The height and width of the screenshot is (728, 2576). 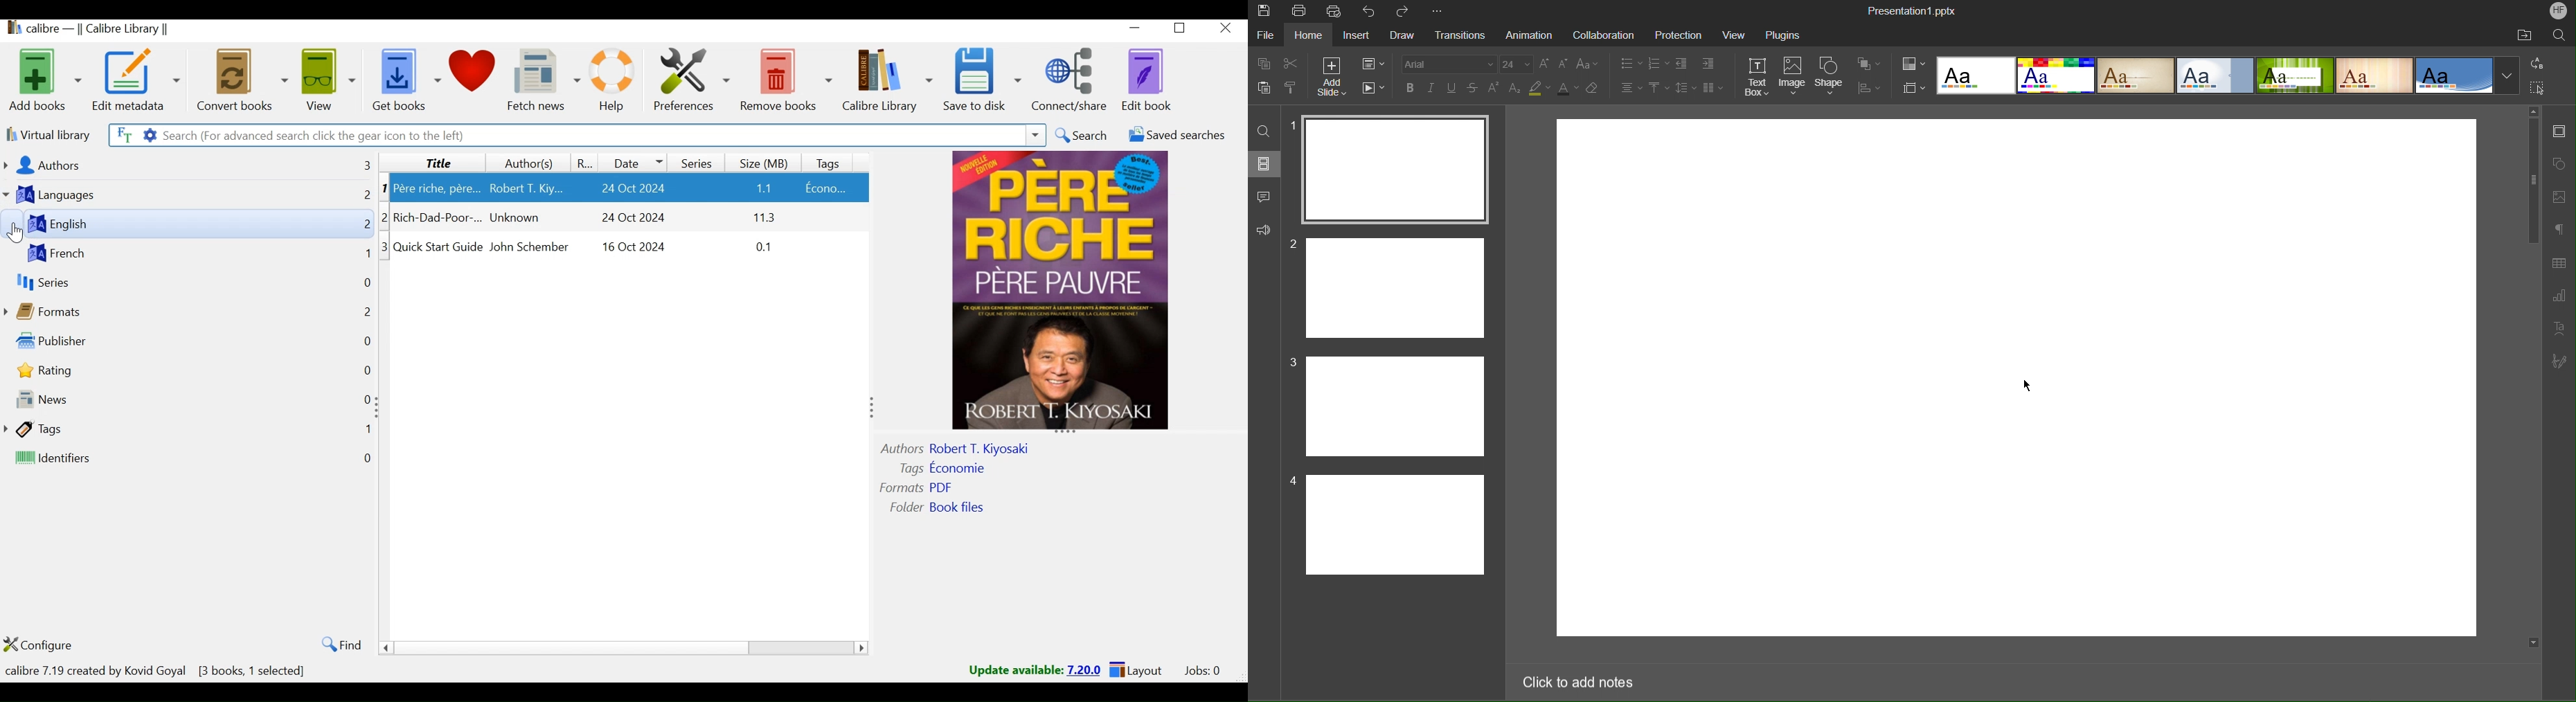 I want to click on Columns, so click(x=1711, y=86).